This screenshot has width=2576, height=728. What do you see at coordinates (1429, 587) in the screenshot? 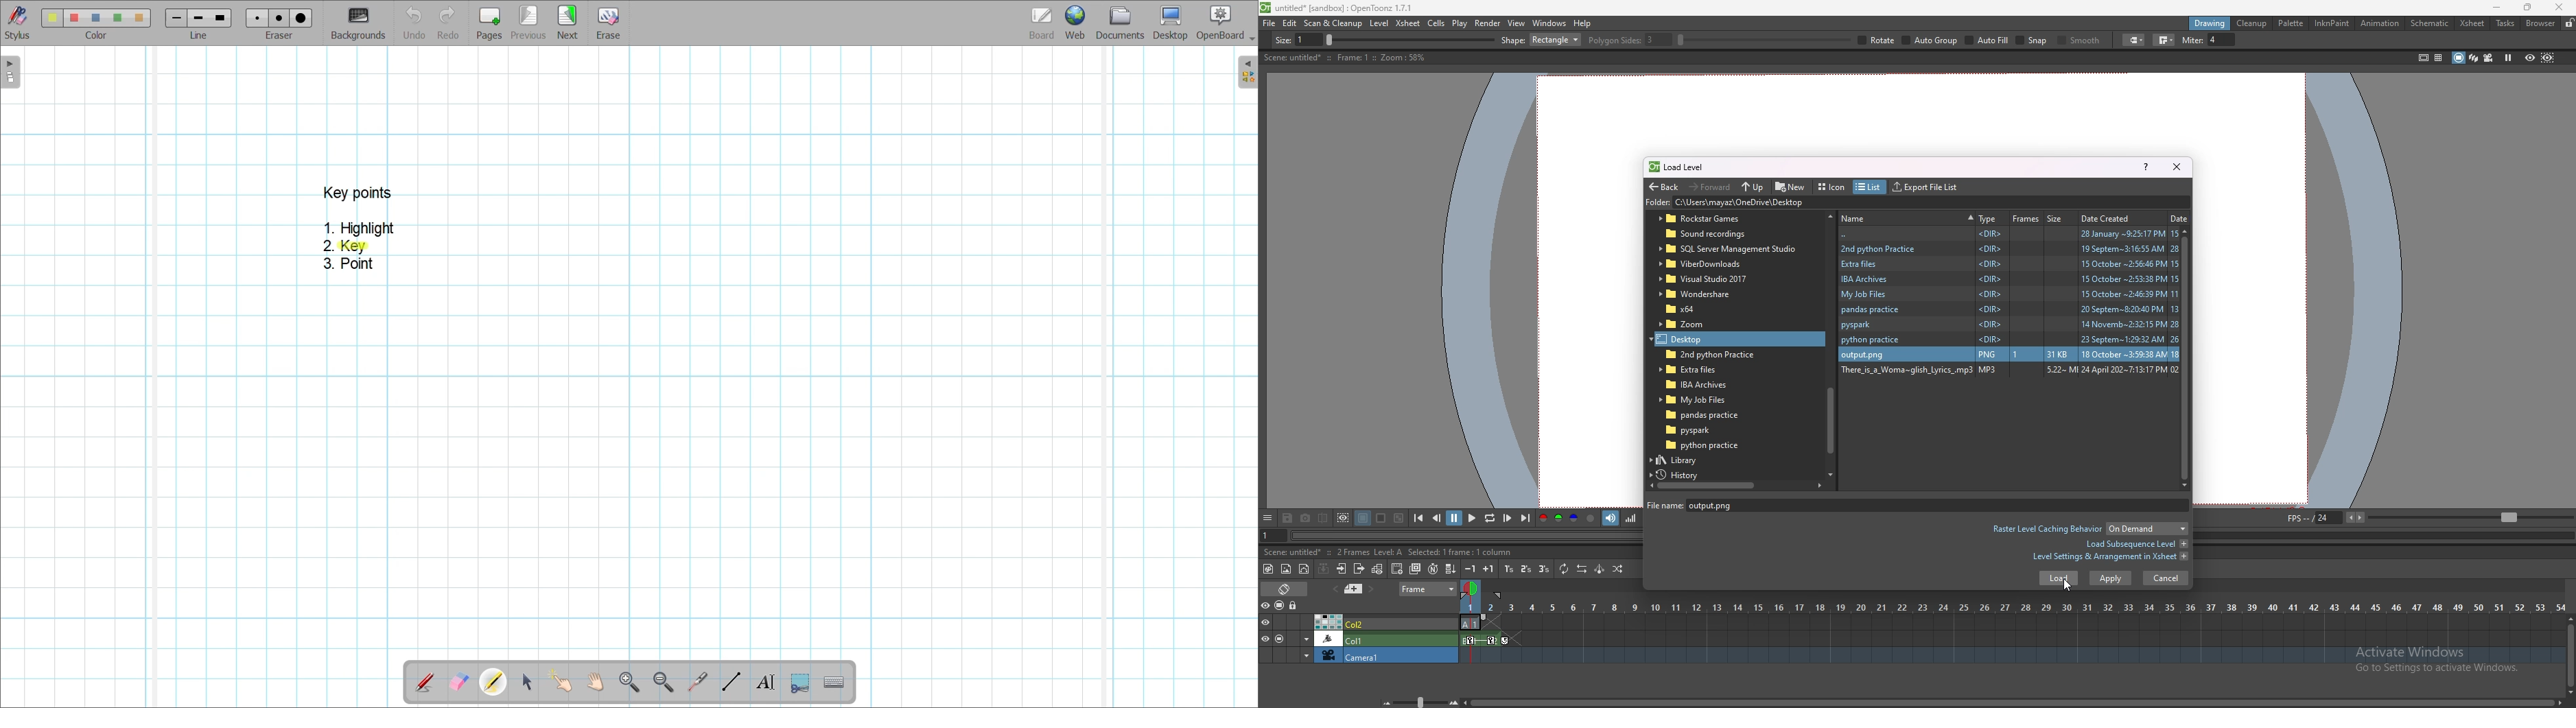
I see `frame` at bounding box center [1429, 587].